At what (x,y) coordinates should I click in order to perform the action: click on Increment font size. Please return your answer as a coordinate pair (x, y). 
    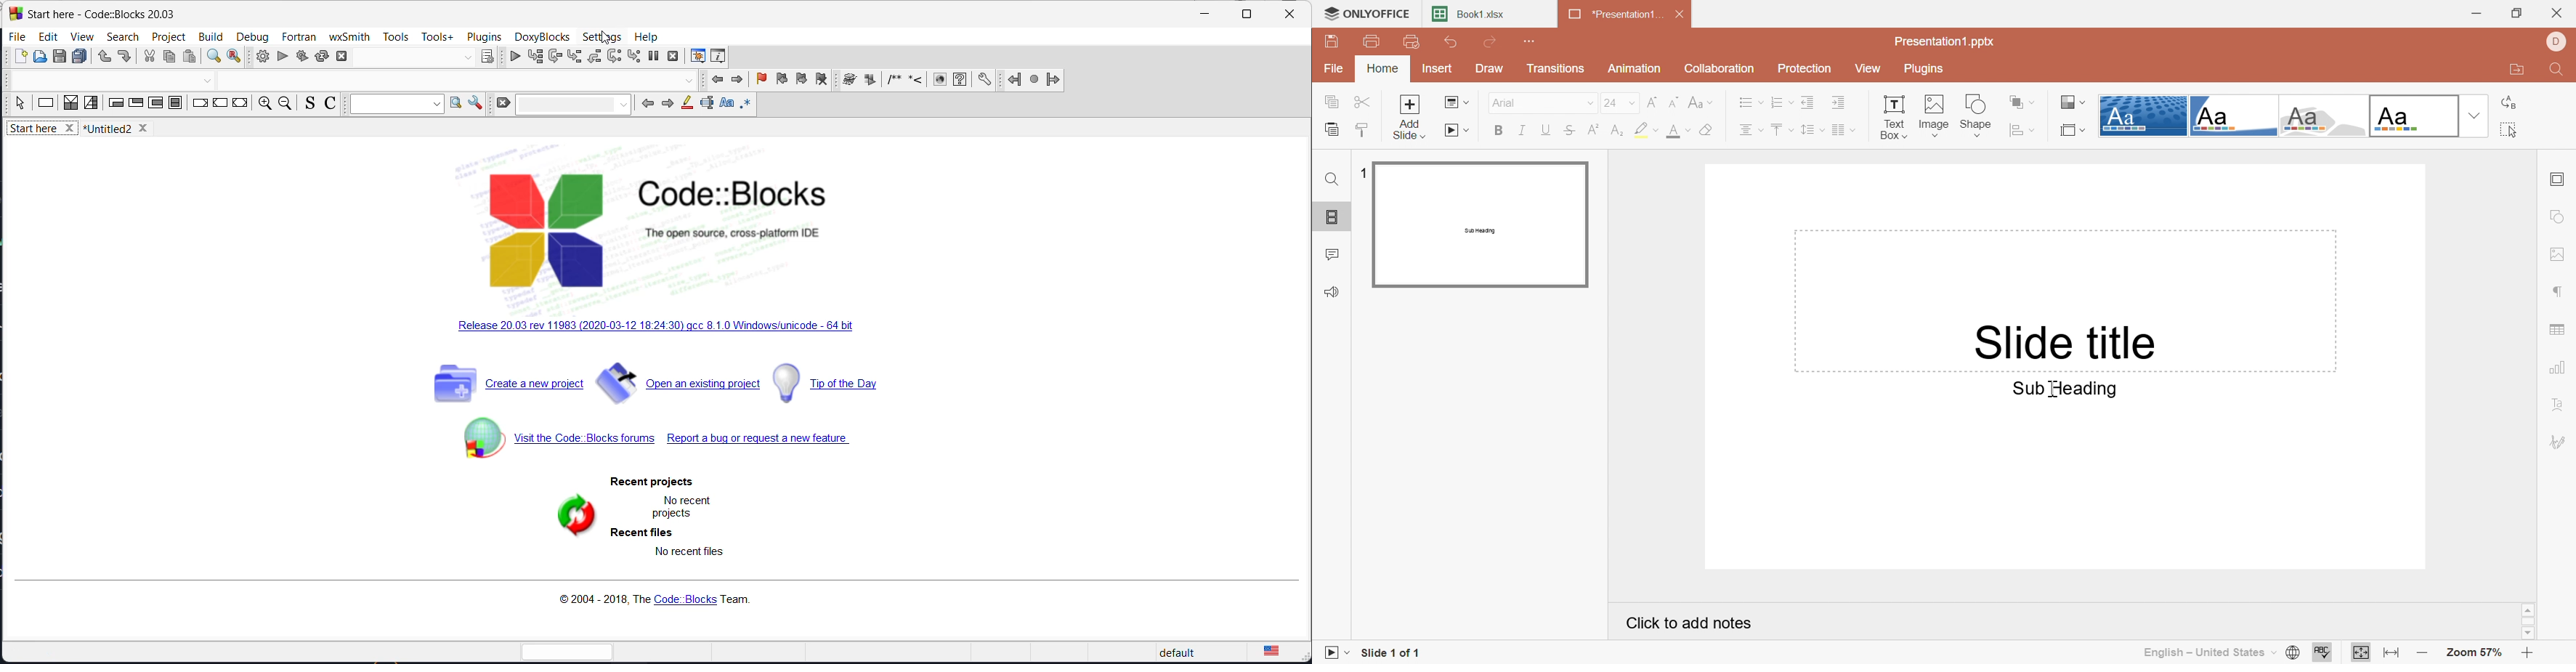
    Looking at the image, I should click on (1676, 102).